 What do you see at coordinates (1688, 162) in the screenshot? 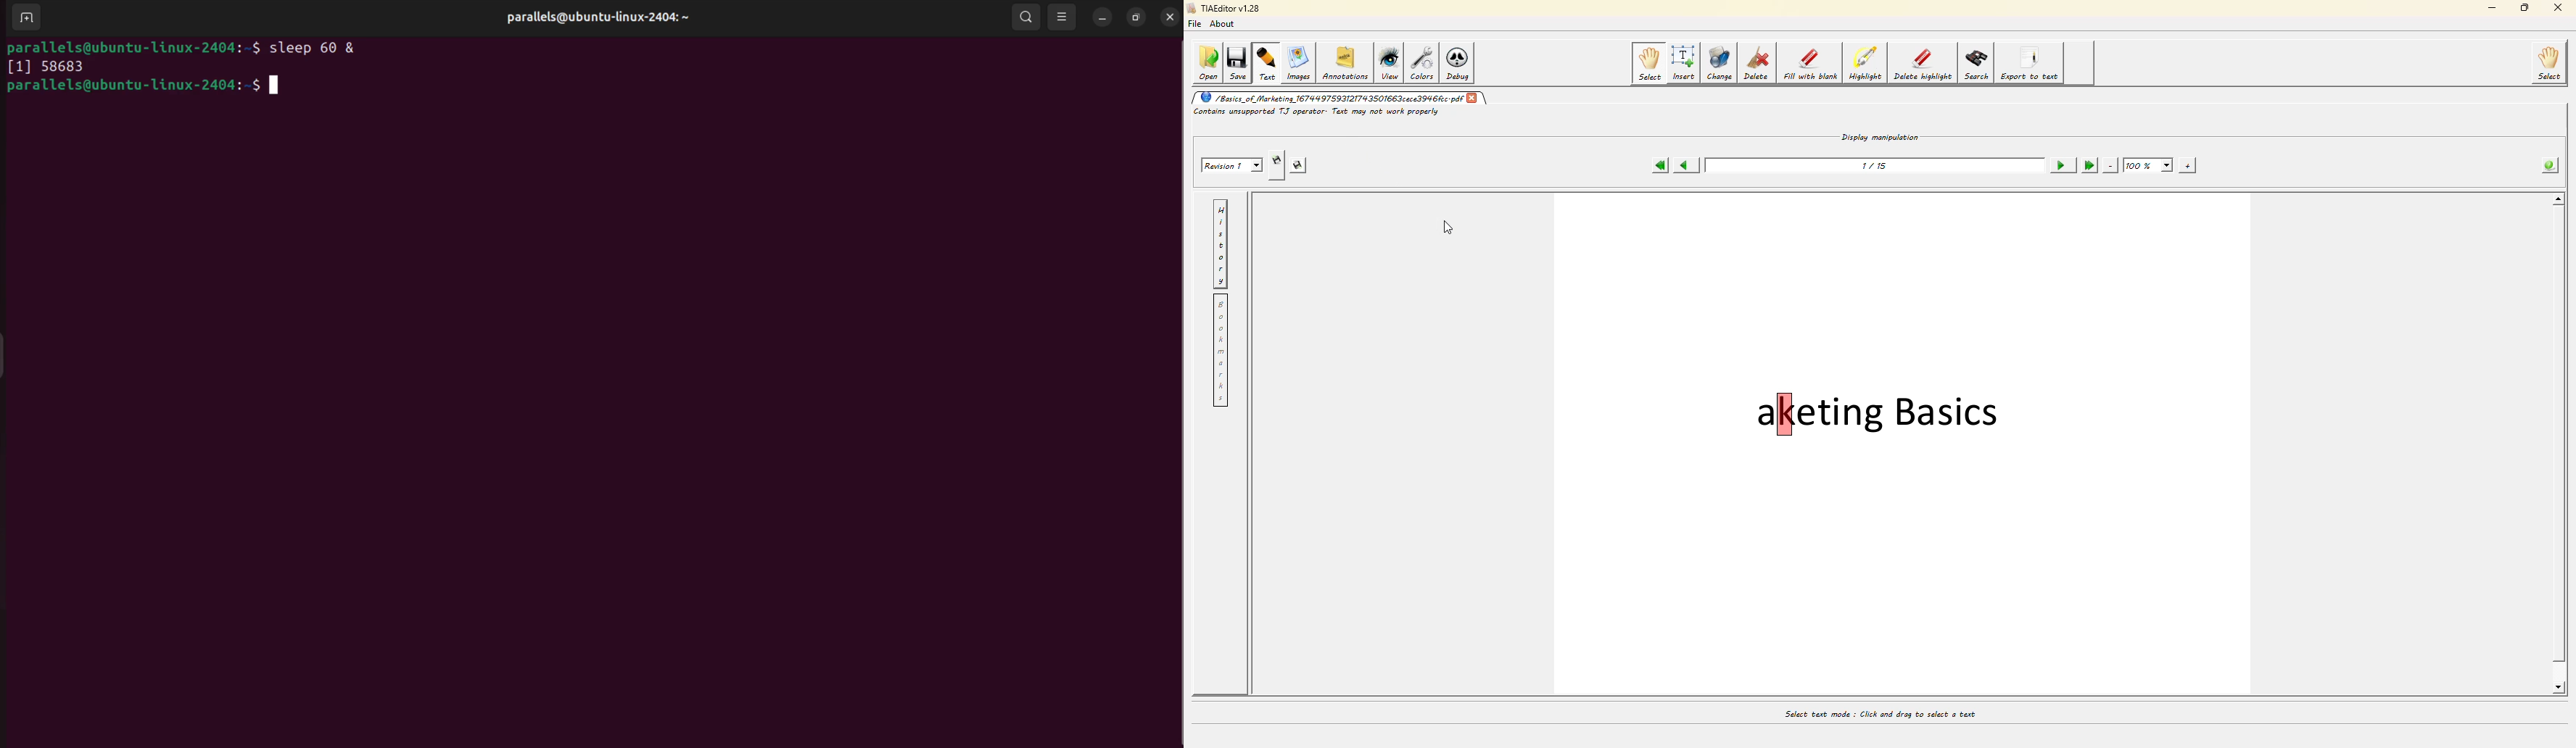
I see `previous page` at bounding box center [1688, 162].